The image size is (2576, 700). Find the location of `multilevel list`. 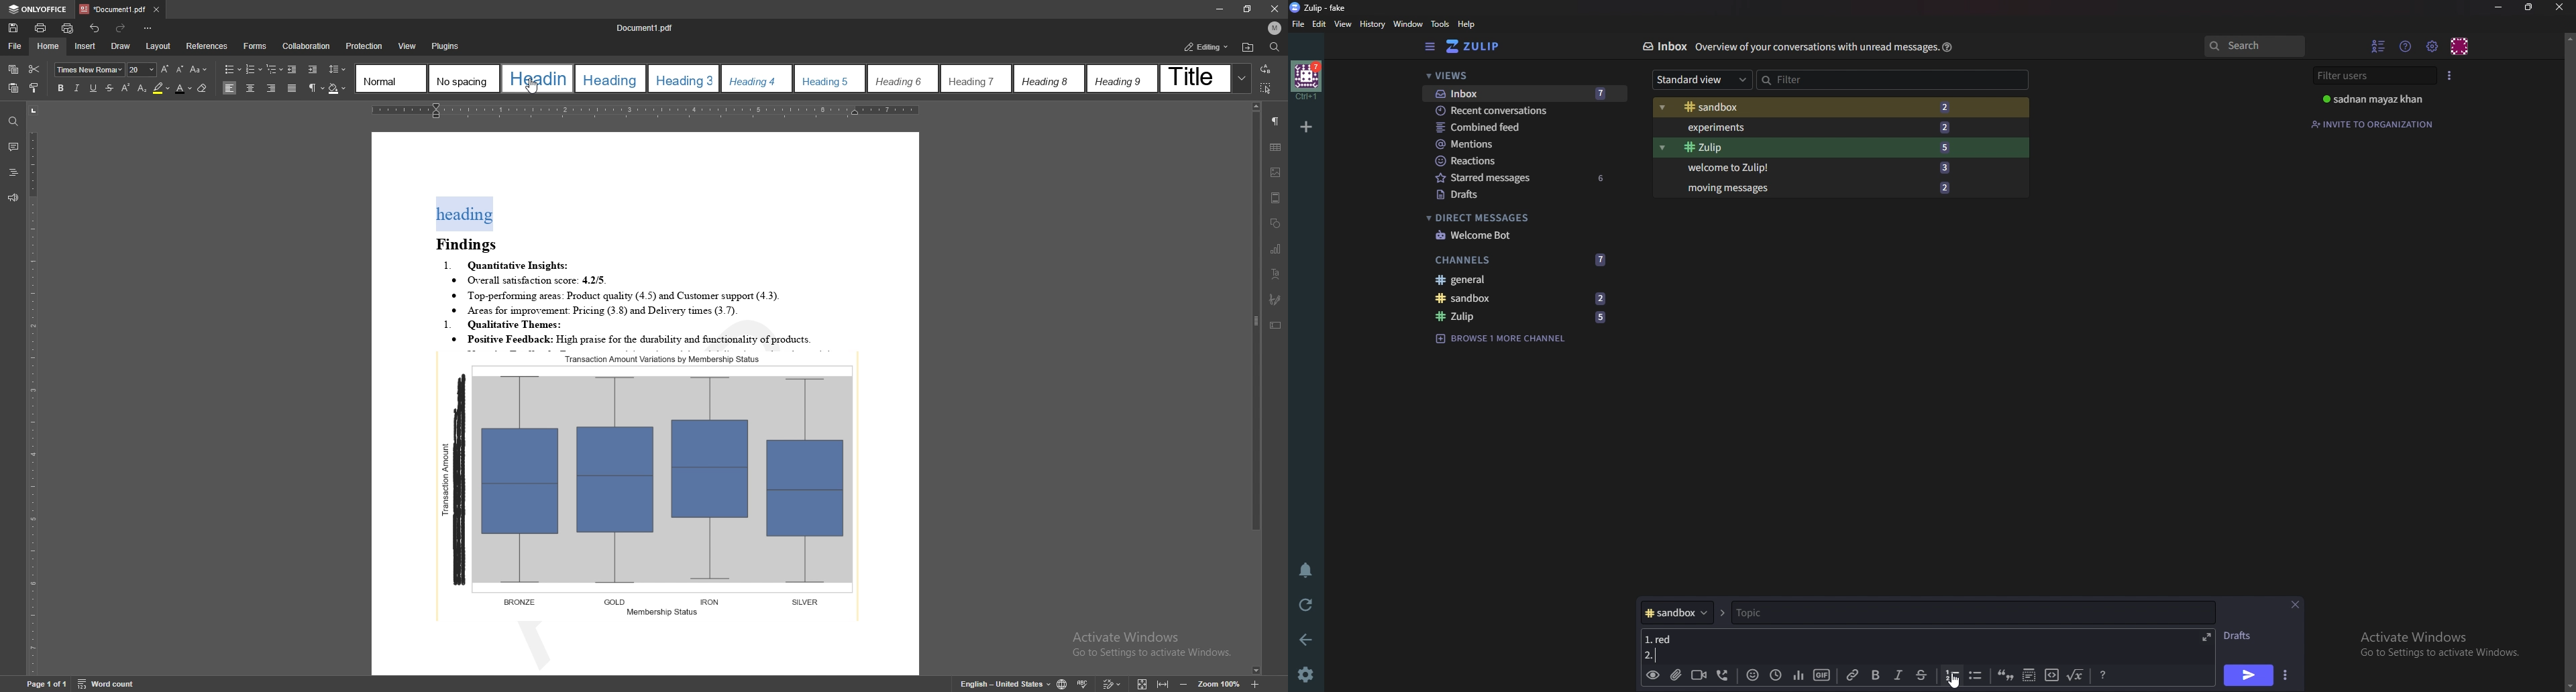

multilevel list is located at coordinates (274, 69).